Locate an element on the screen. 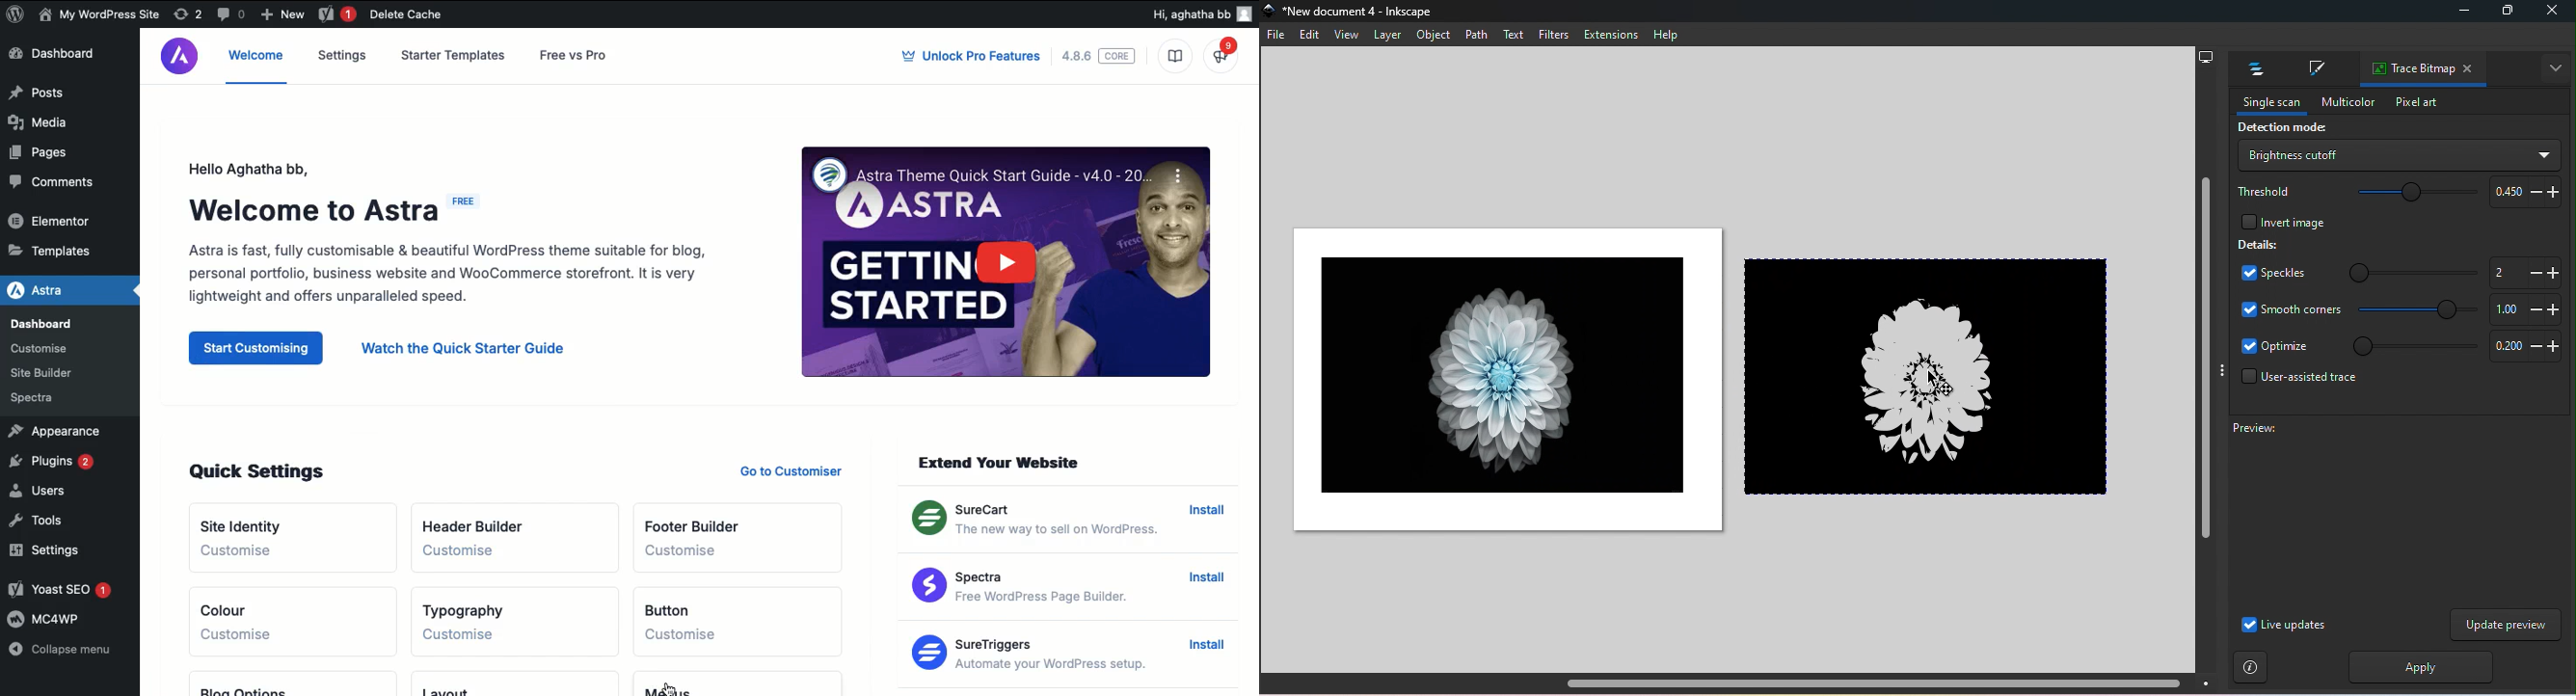 The width and height of the screenshot is (2576, 700). File name is located at coordinates (1355, 13).